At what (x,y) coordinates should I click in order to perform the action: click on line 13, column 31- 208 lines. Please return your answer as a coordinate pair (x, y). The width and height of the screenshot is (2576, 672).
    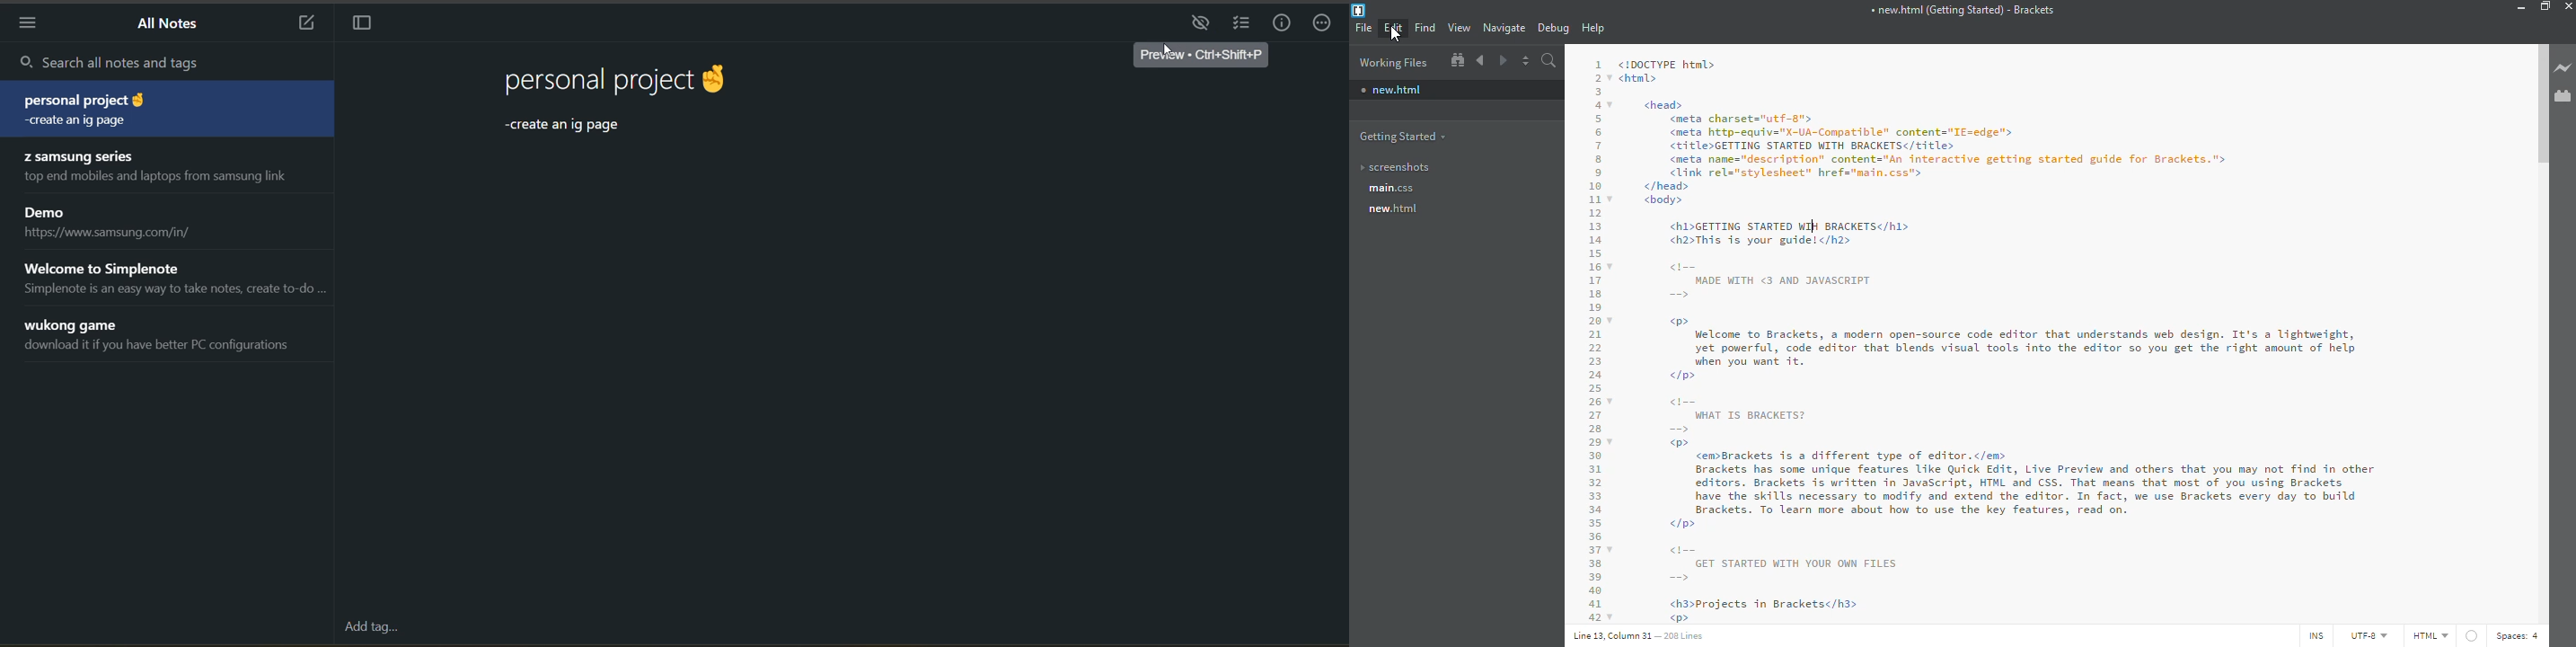
    Looking at the image, I should click on (1641, 638).